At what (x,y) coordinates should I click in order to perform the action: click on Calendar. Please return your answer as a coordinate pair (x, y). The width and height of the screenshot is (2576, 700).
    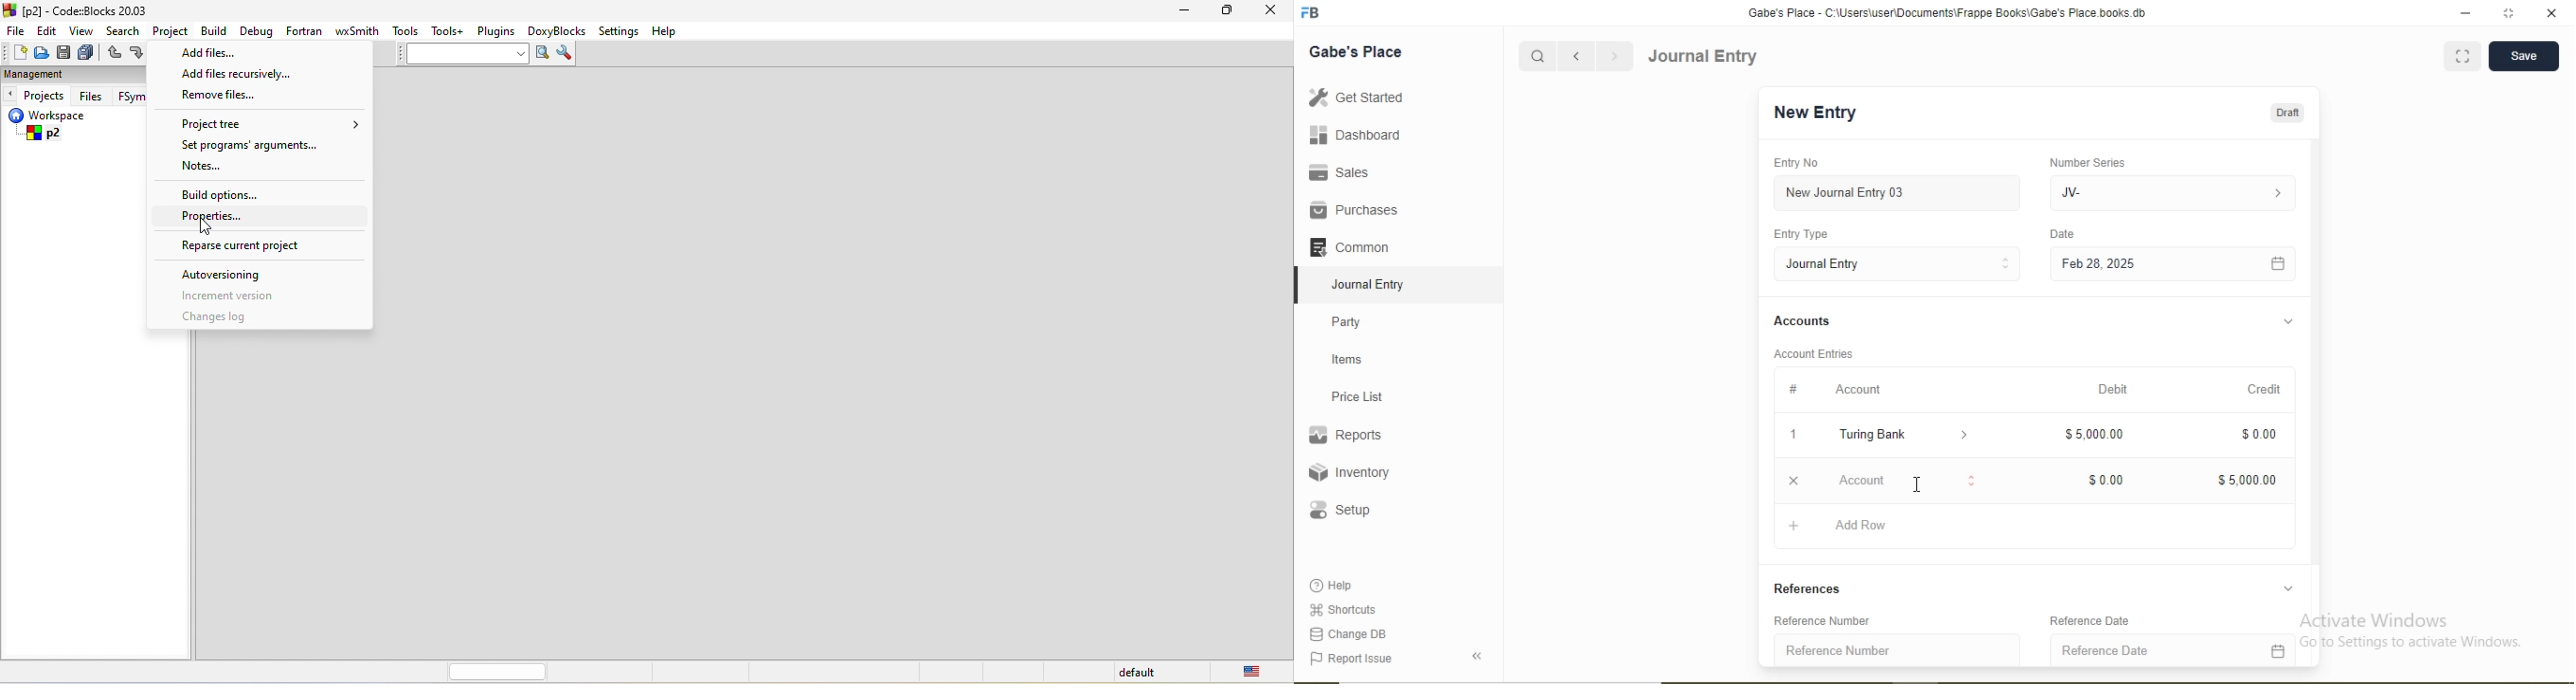
    Looking at the image, I should click on (2278, 265).